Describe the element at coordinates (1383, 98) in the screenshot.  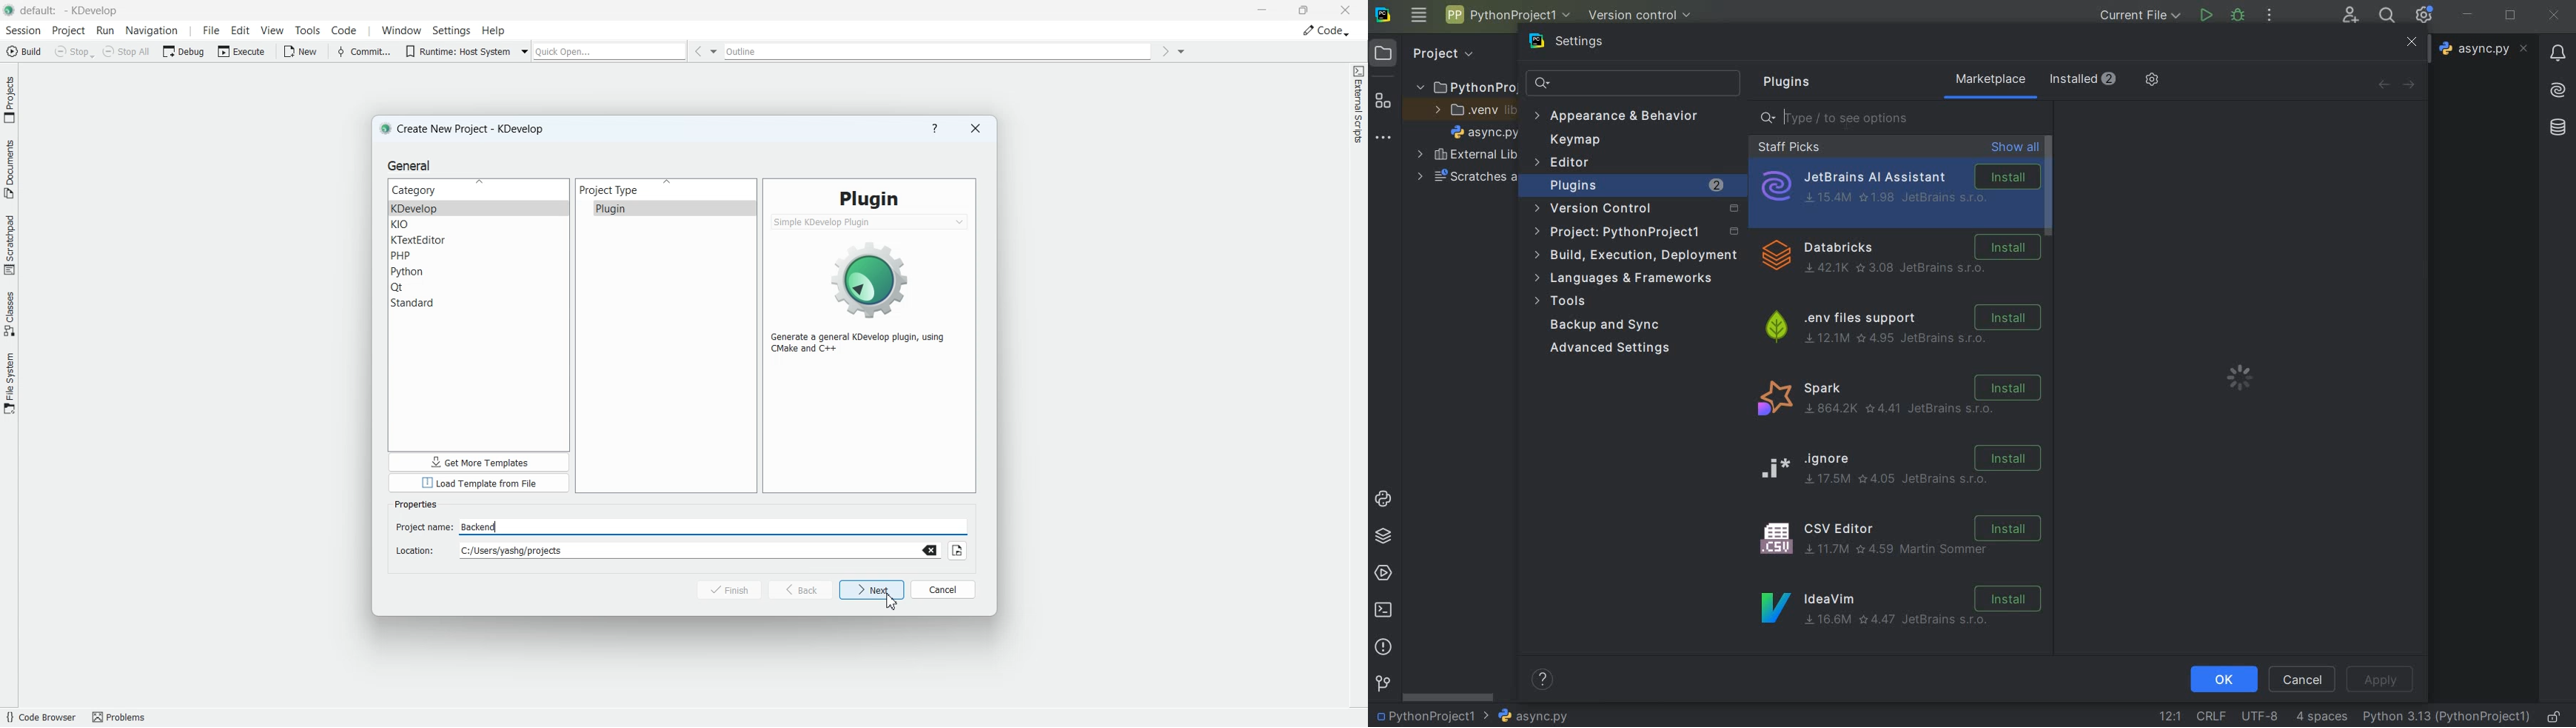
I see `structure` at that location.